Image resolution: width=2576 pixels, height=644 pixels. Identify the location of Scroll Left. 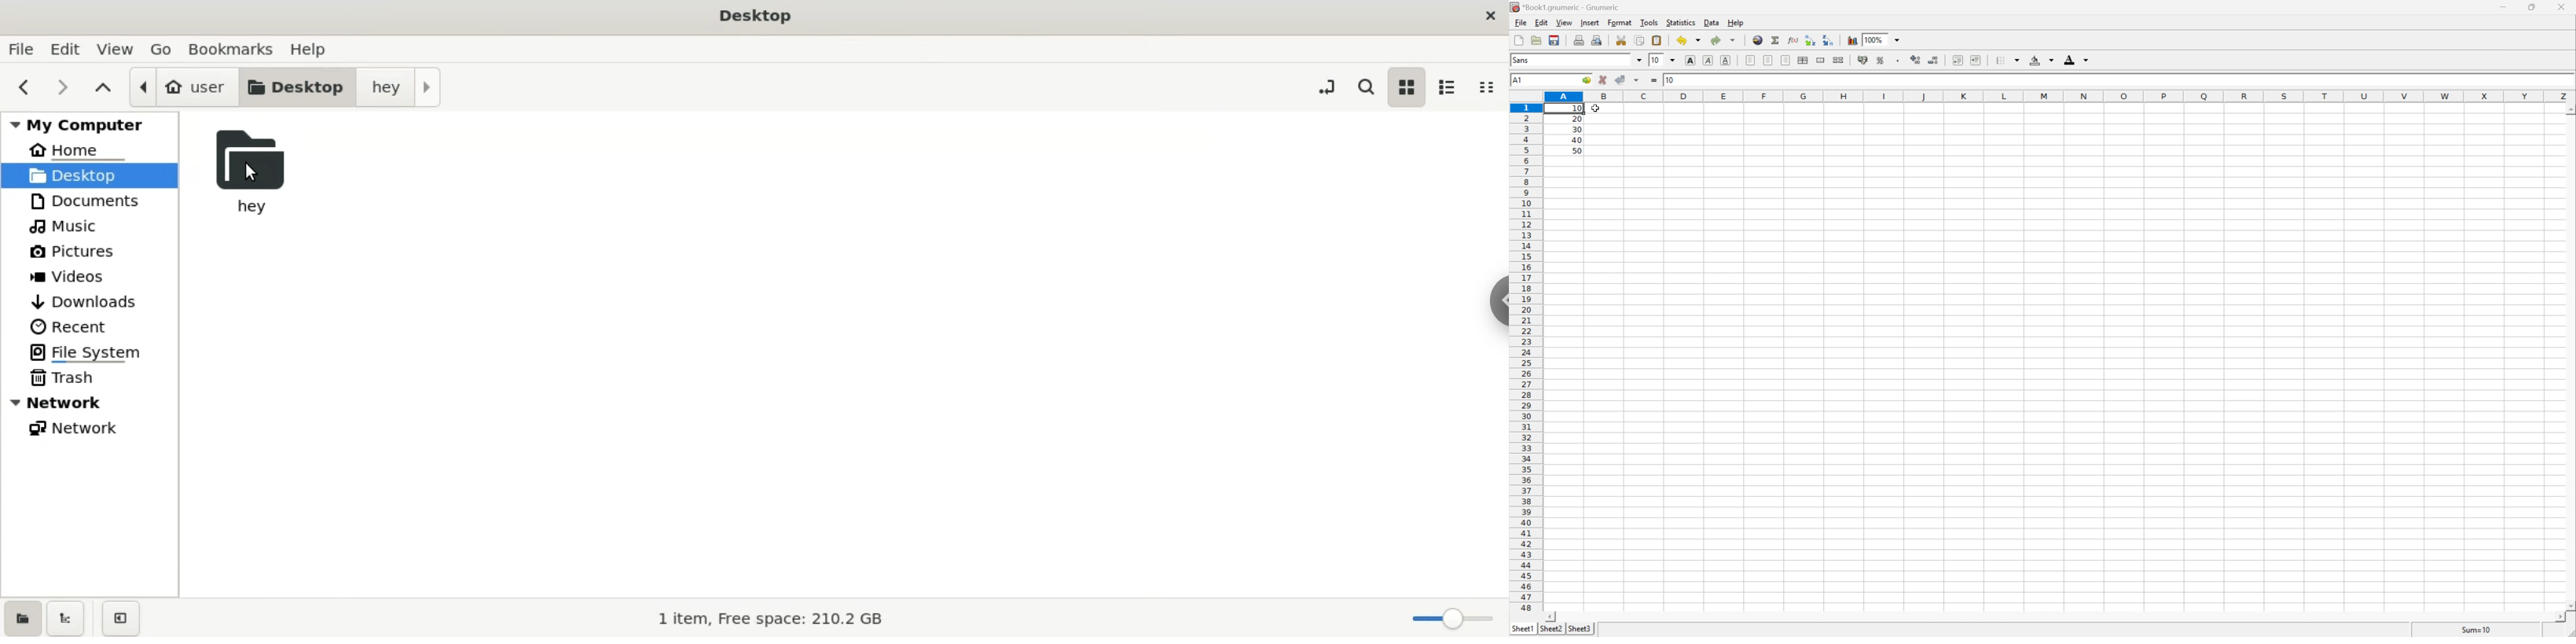
(1552, 617).